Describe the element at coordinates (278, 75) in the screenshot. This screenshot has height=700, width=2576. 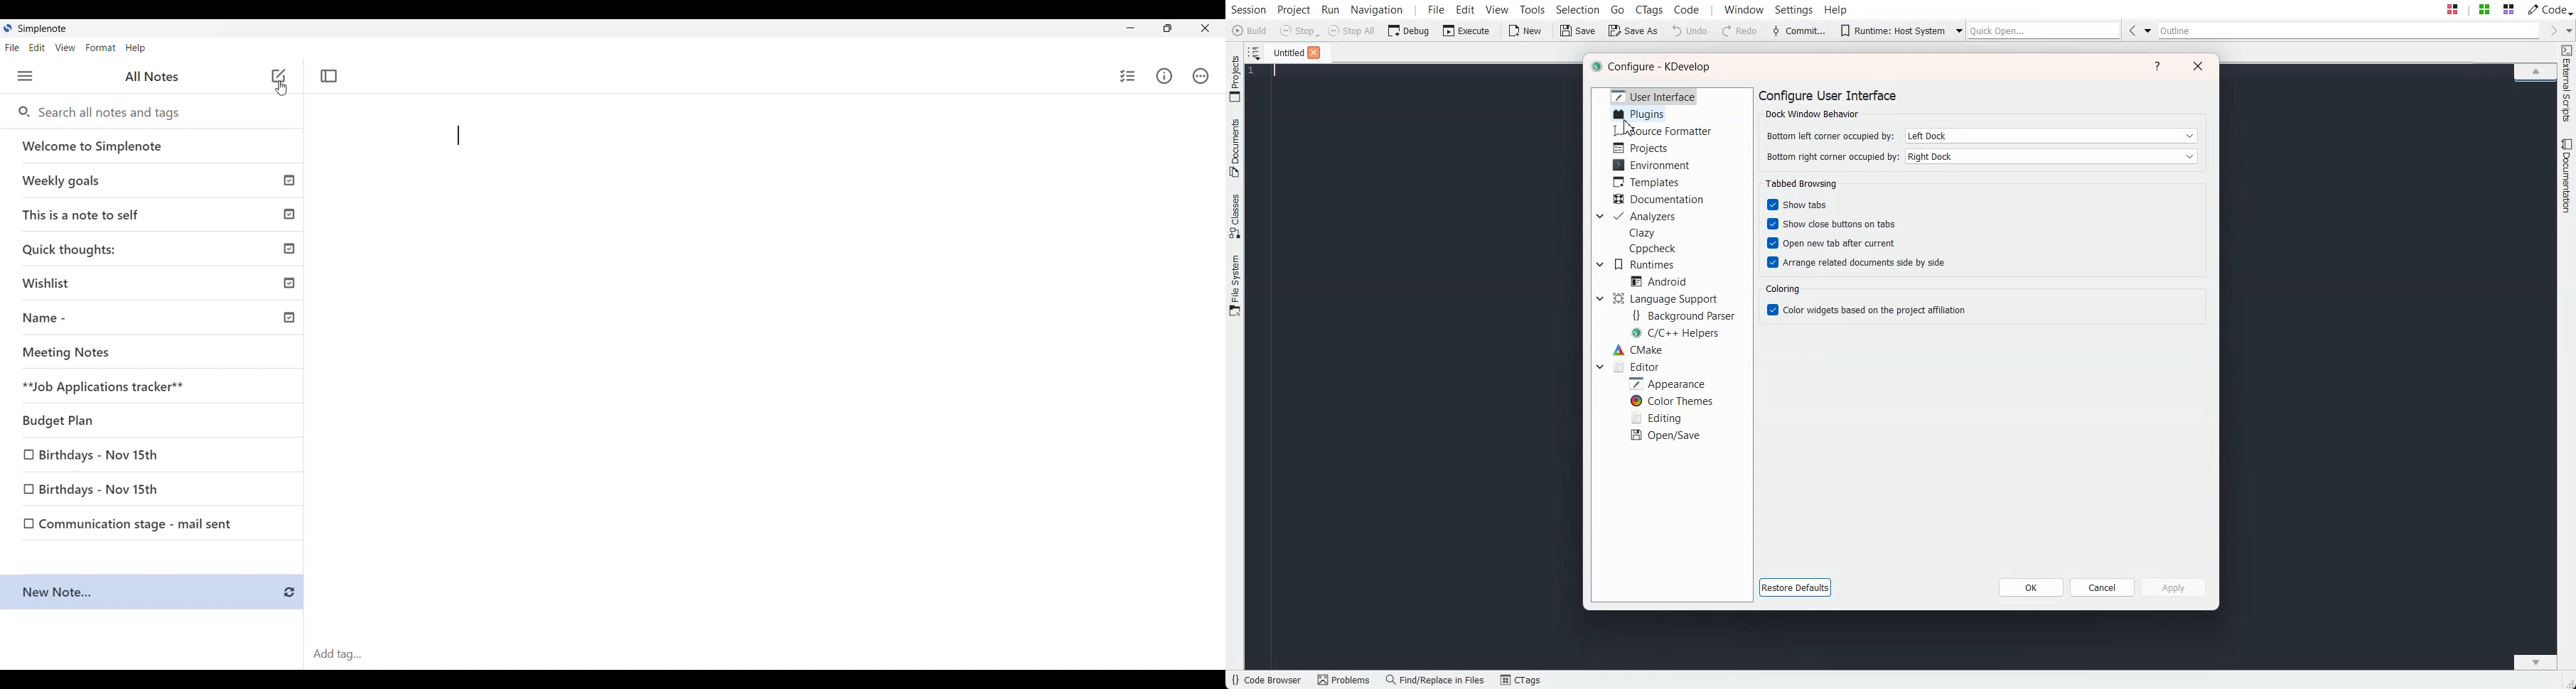
I see `Click to add note` at that location.